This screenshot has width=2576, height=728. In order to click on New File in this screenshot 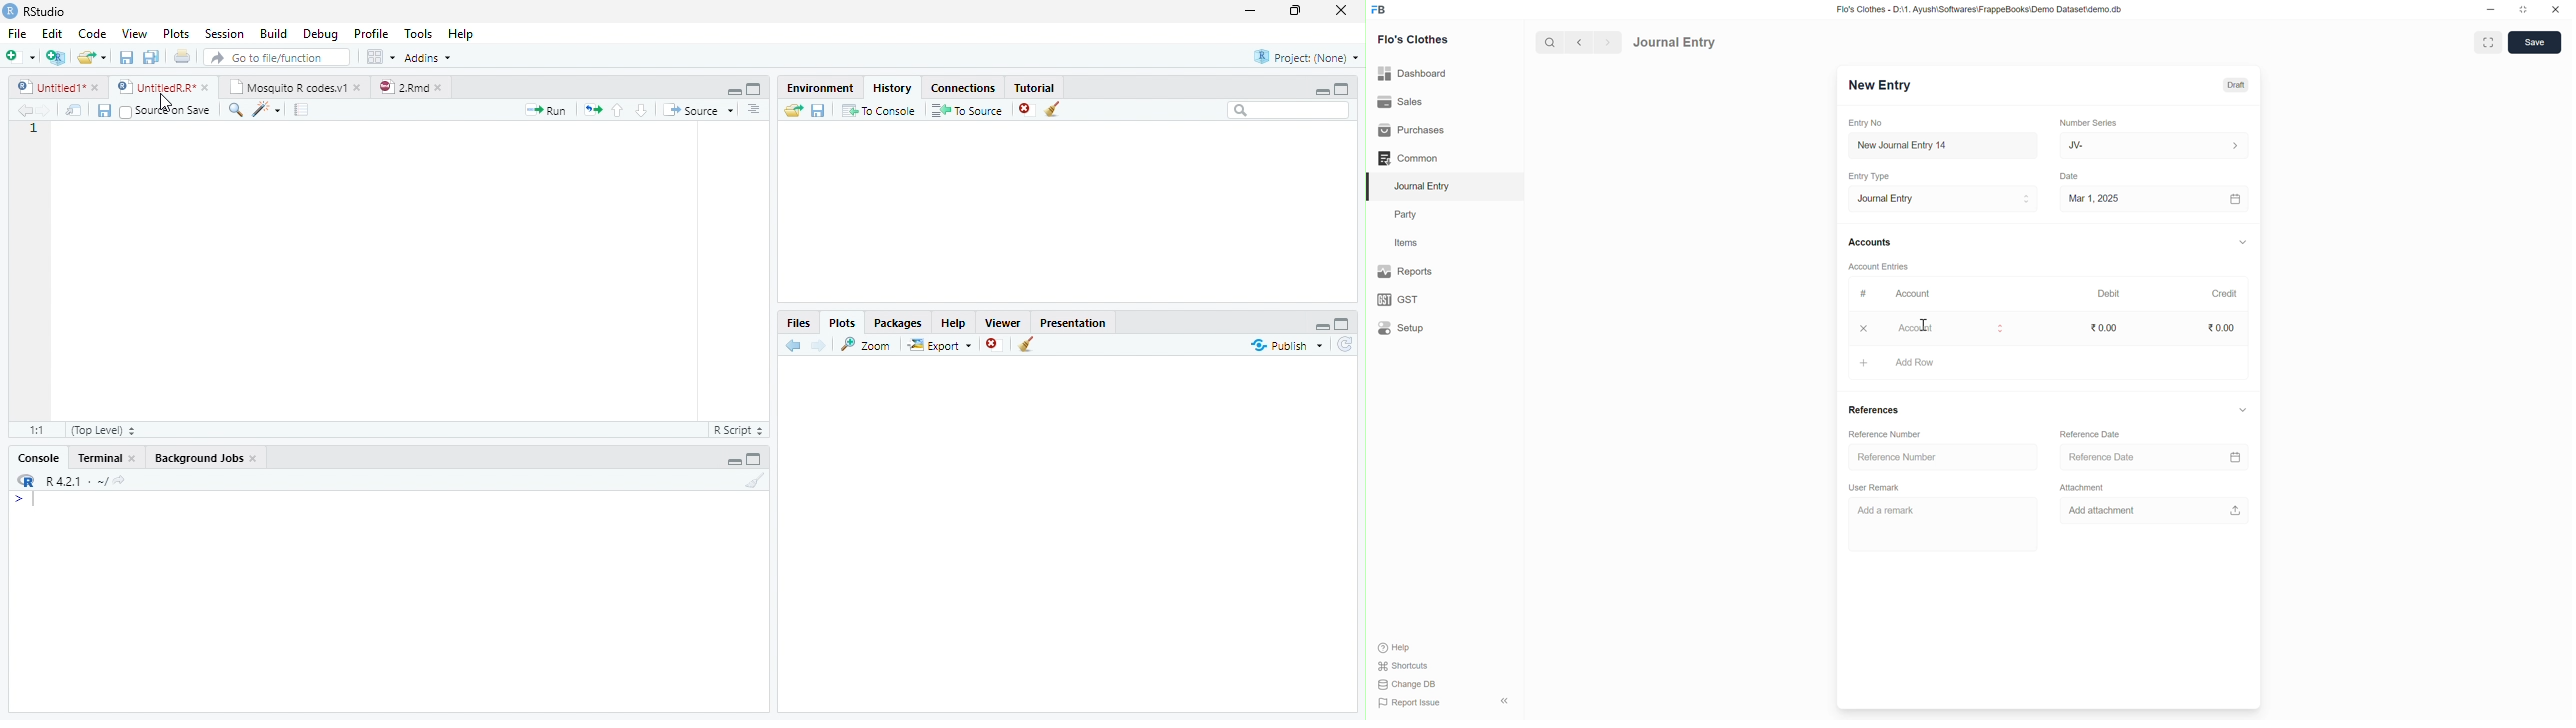, I will do `click(20, 56)`.